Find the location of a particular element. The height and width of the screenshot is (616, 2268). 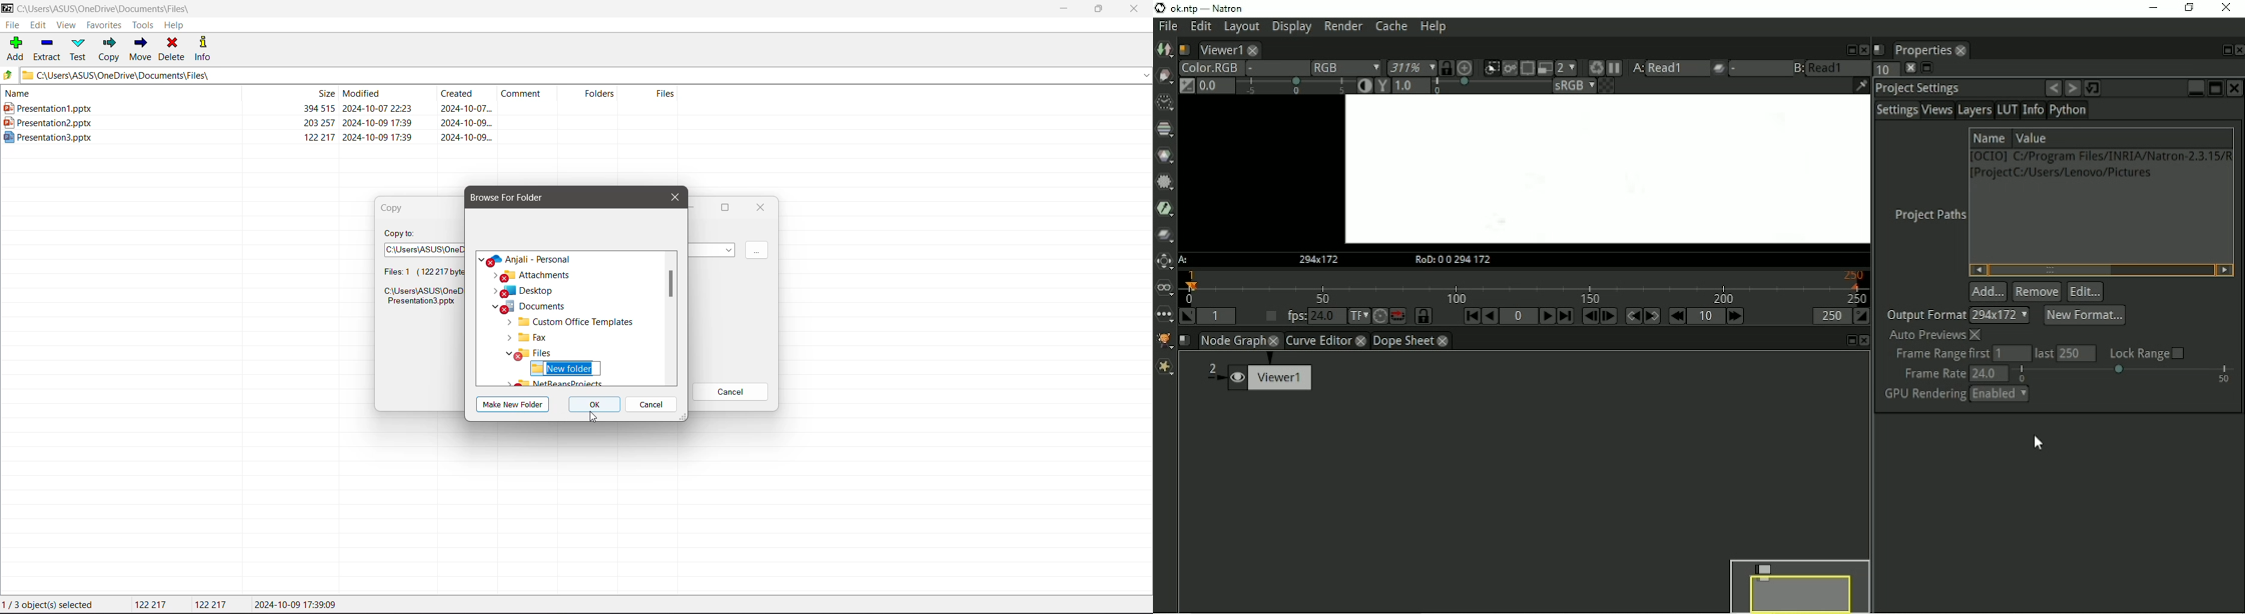

Browse for Folder is located at coordinates (516, 197).